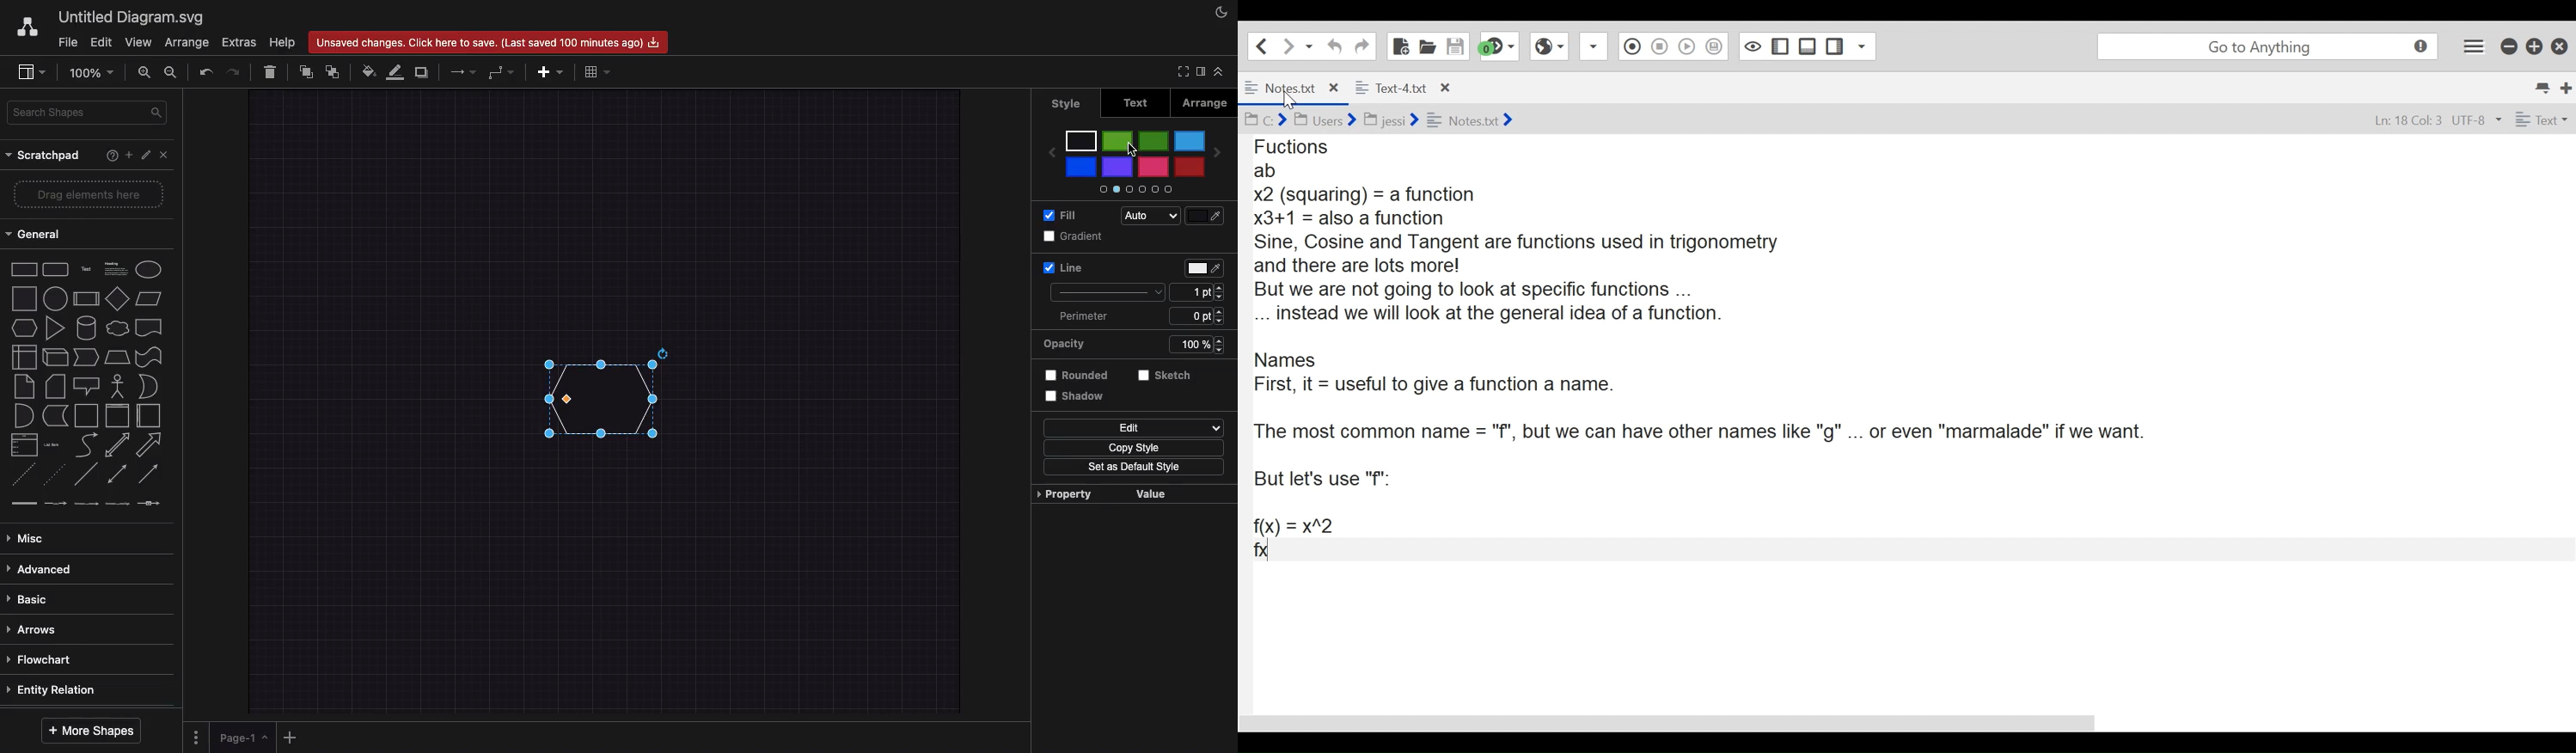 The width and height of the screenshot is (2576, 756). What do you see at coordinates (291, 738) in the screenshot?
I see `Add` at bounding box center [291, 738].